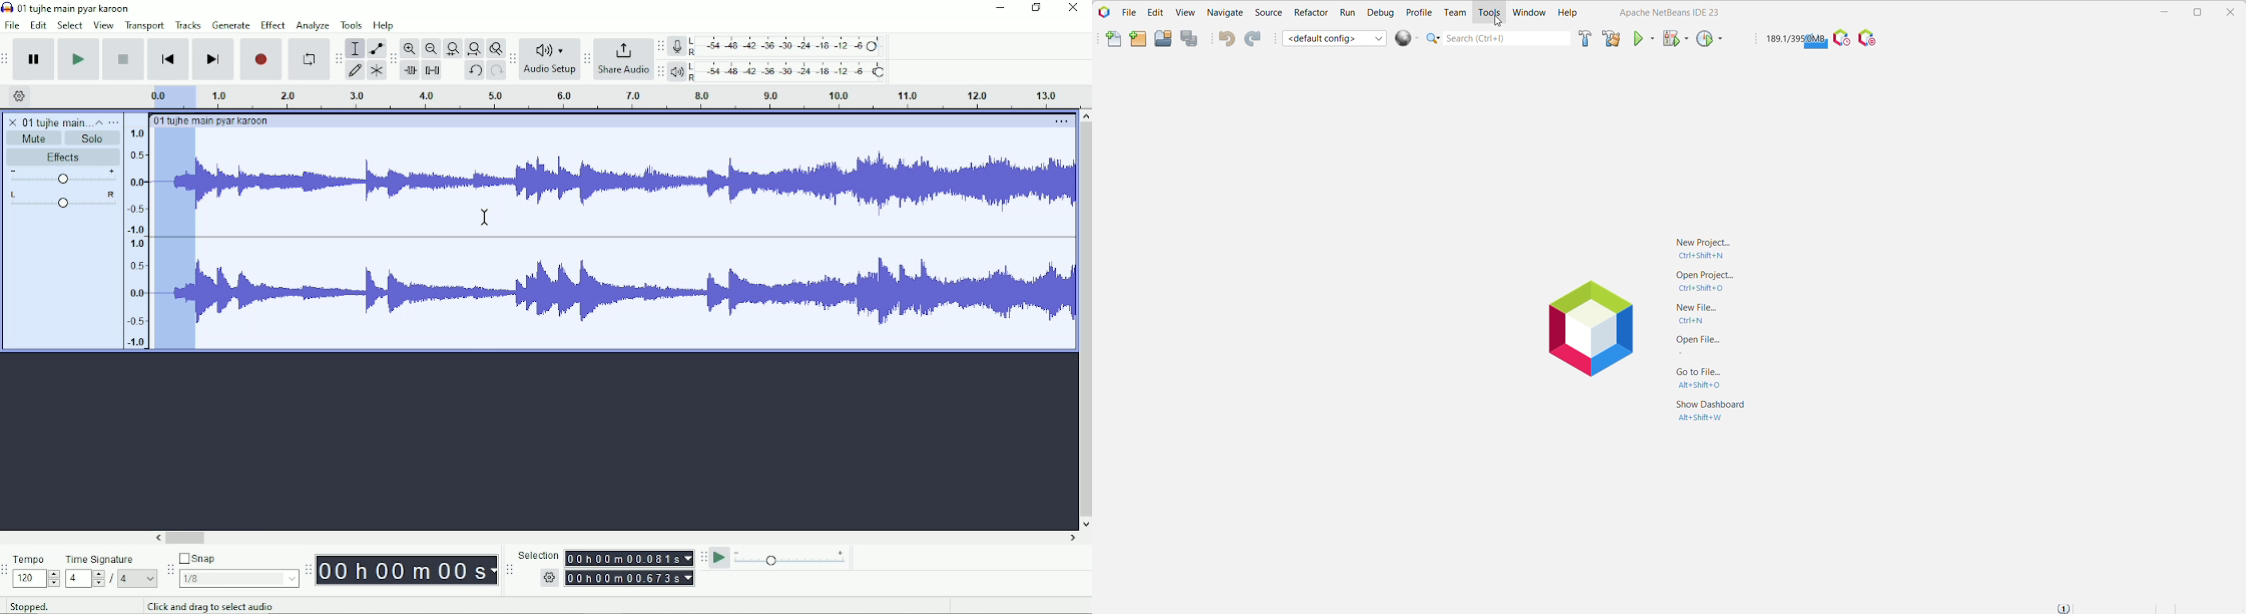 Image resolution: width=2268 pixels, height=616 pixels. What do you see at coordinates (635, 97) in the screenshot?
I see `Play duration` at bounding box center [635, 97].